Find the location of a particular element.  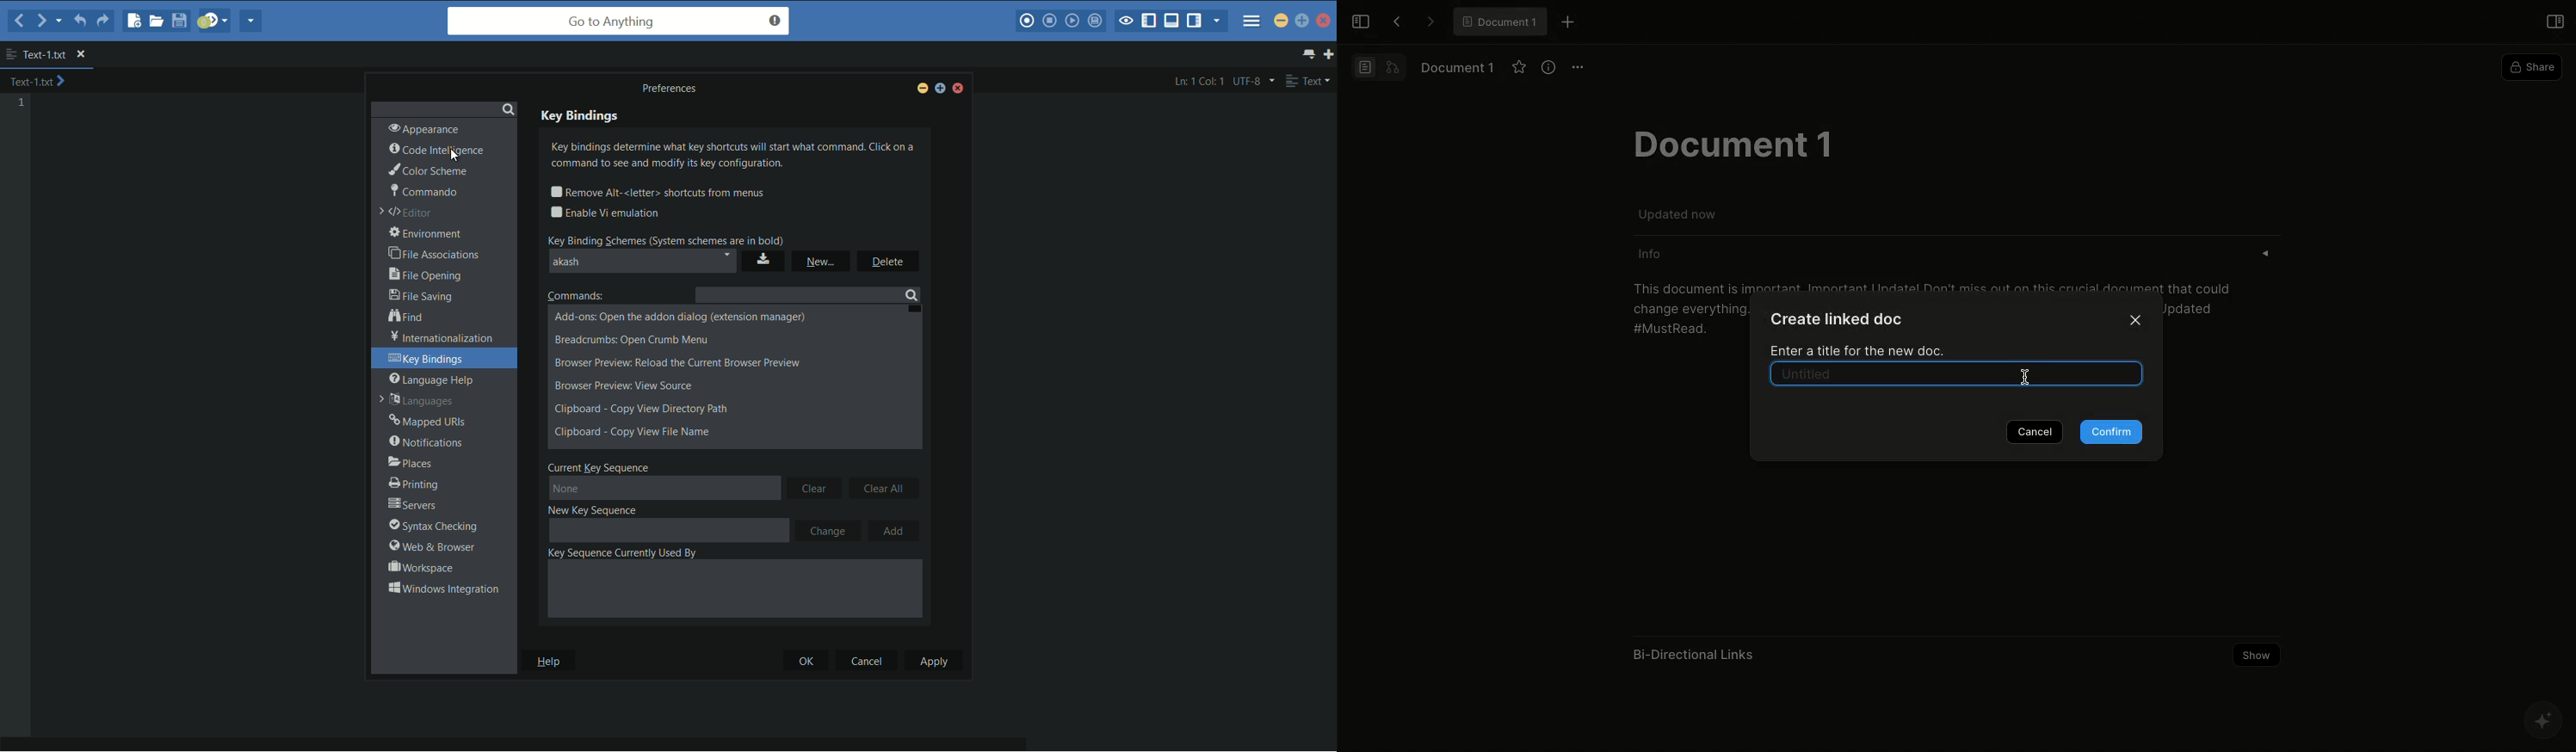

show/hide left panel is located at coordinates (1150, 22).